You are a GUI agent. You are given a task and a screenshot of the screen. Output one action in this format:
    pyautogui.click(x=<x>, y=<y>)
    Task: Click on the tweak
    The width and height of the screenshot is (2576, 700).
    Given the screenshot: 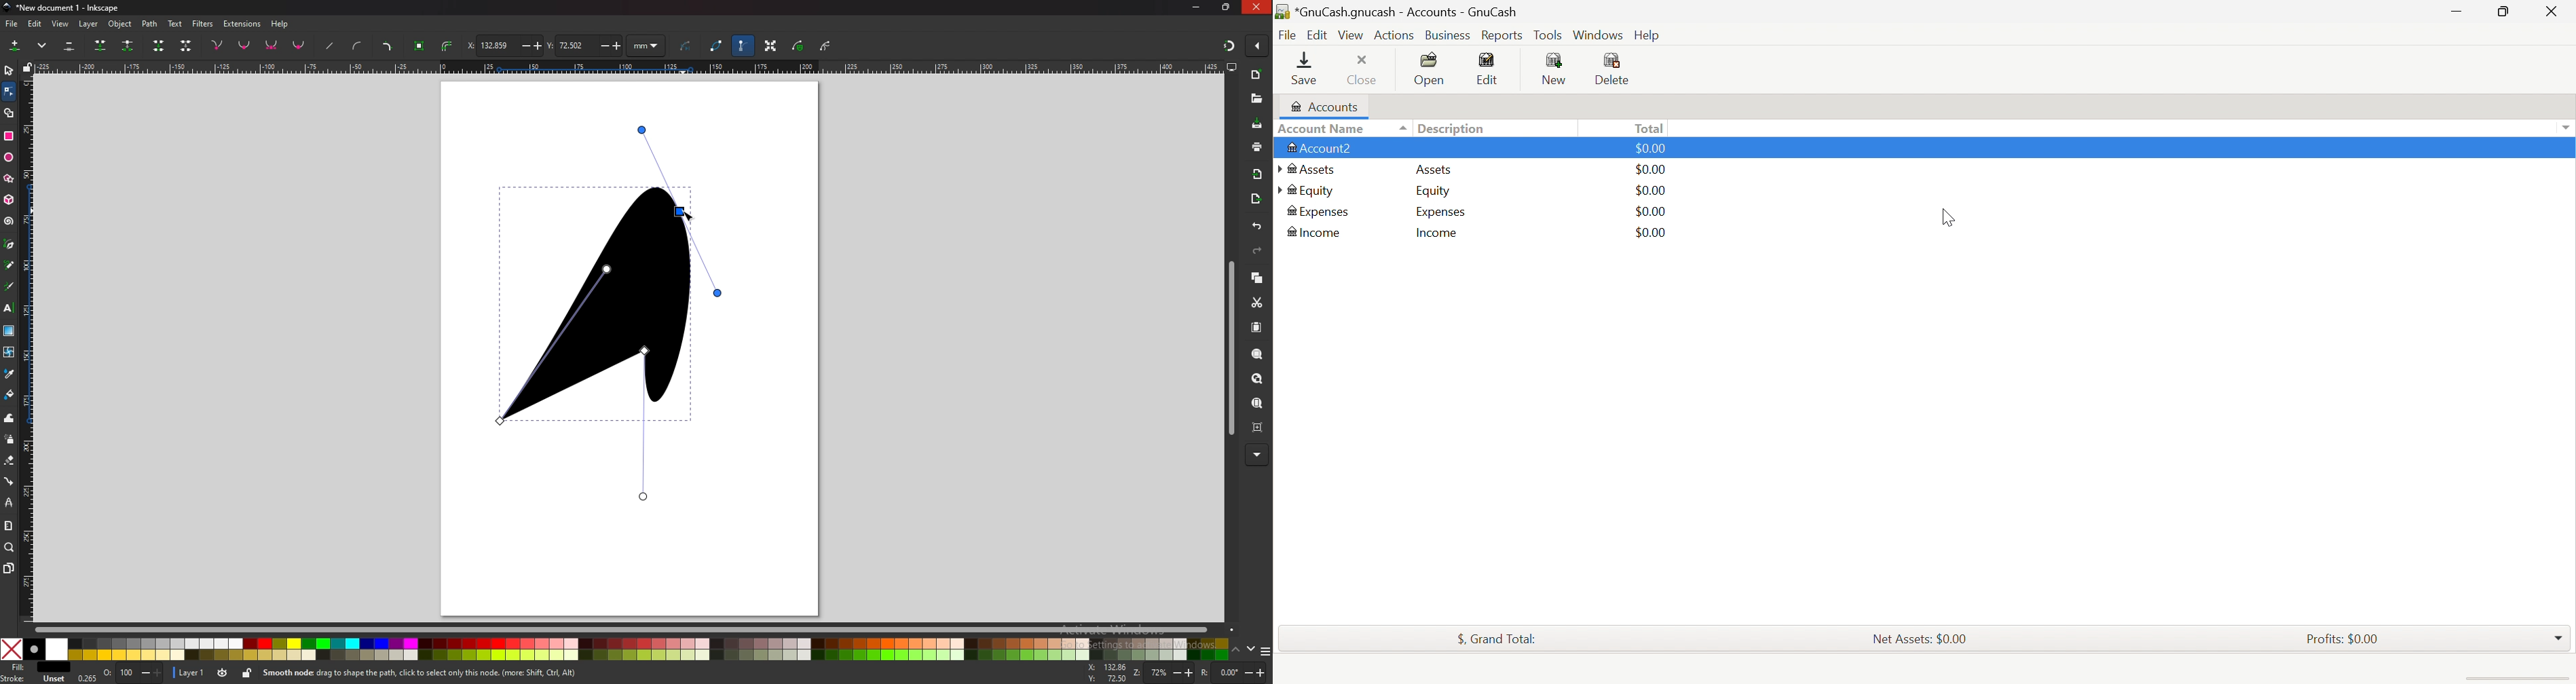 What is the action you would take?
    pyautogui.click(x=9, y=418)
    